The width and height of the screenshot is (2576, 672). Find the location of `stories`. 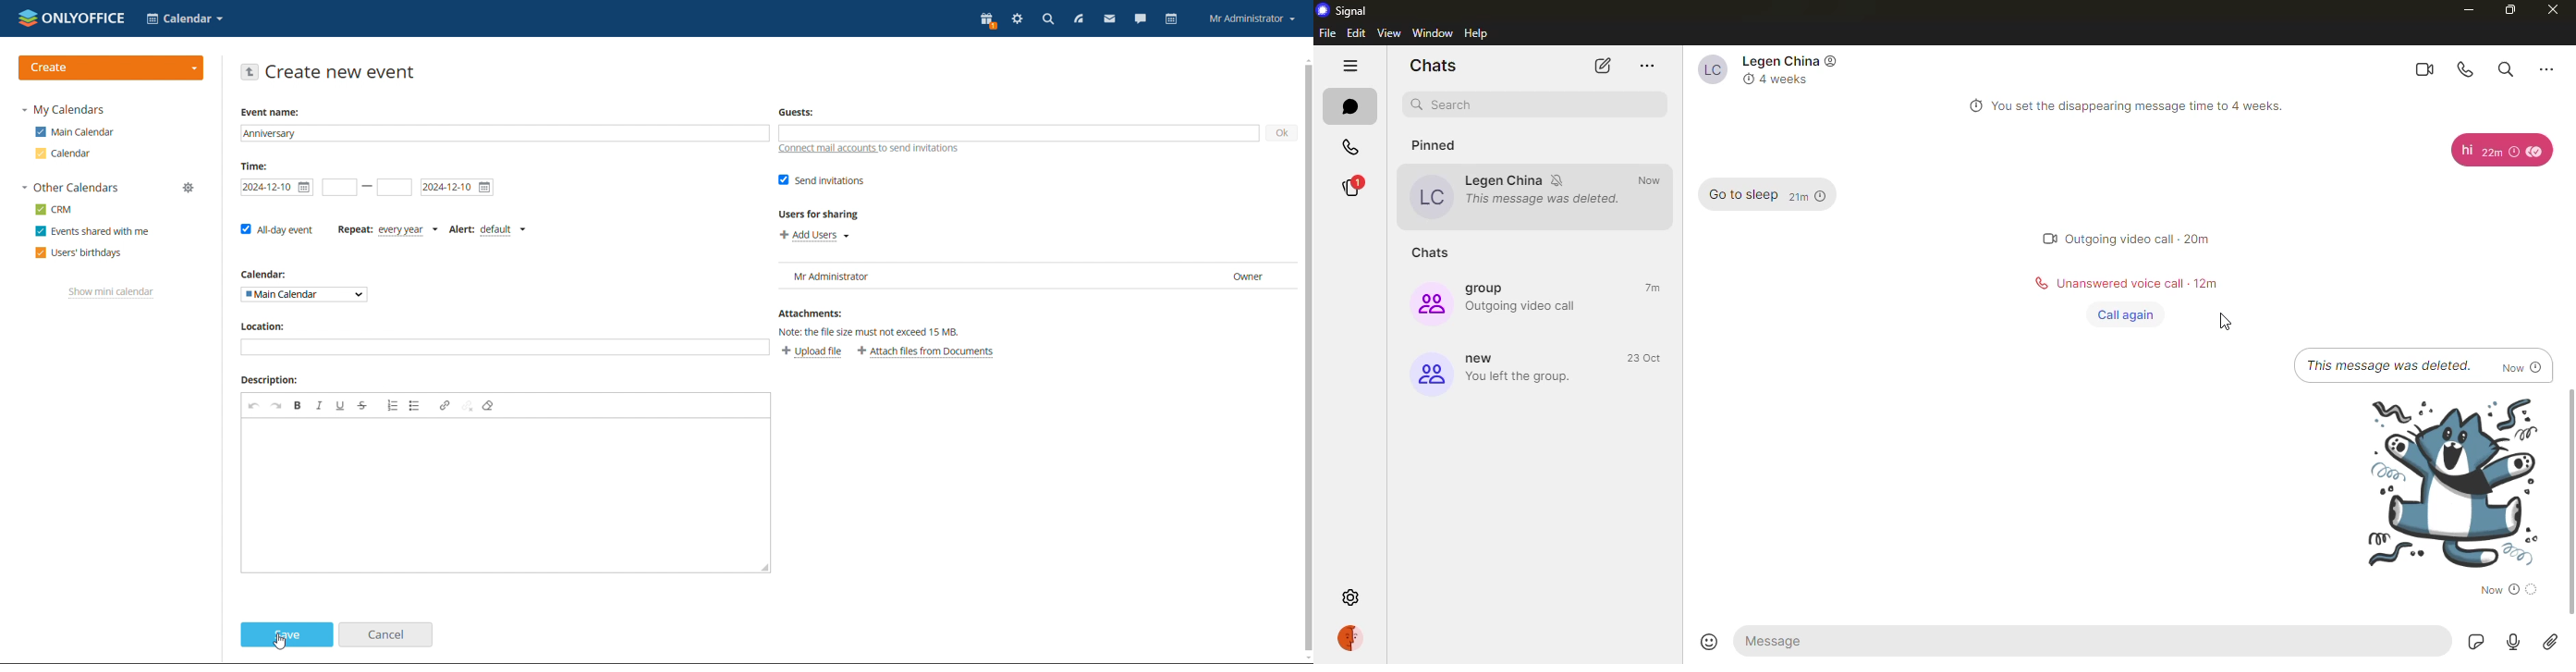

stories is located at coordinates (1356, 187).